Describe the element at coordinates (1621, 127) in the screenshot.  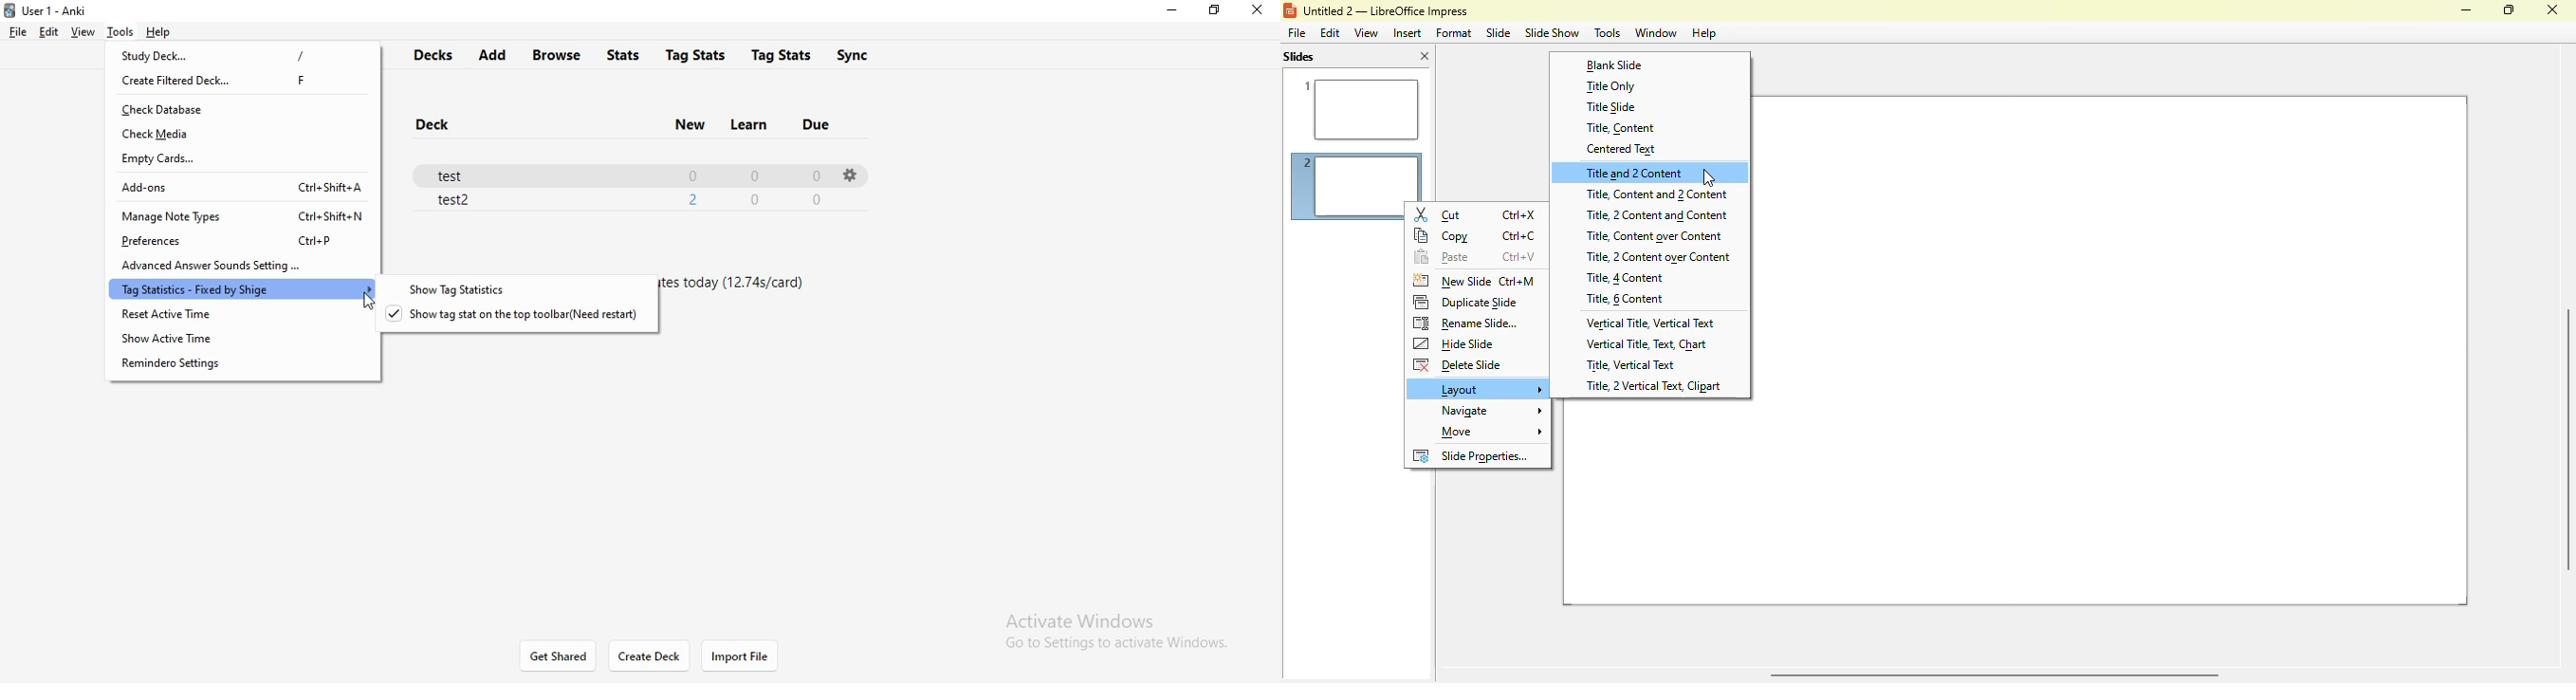
I see `title, content` at that location.